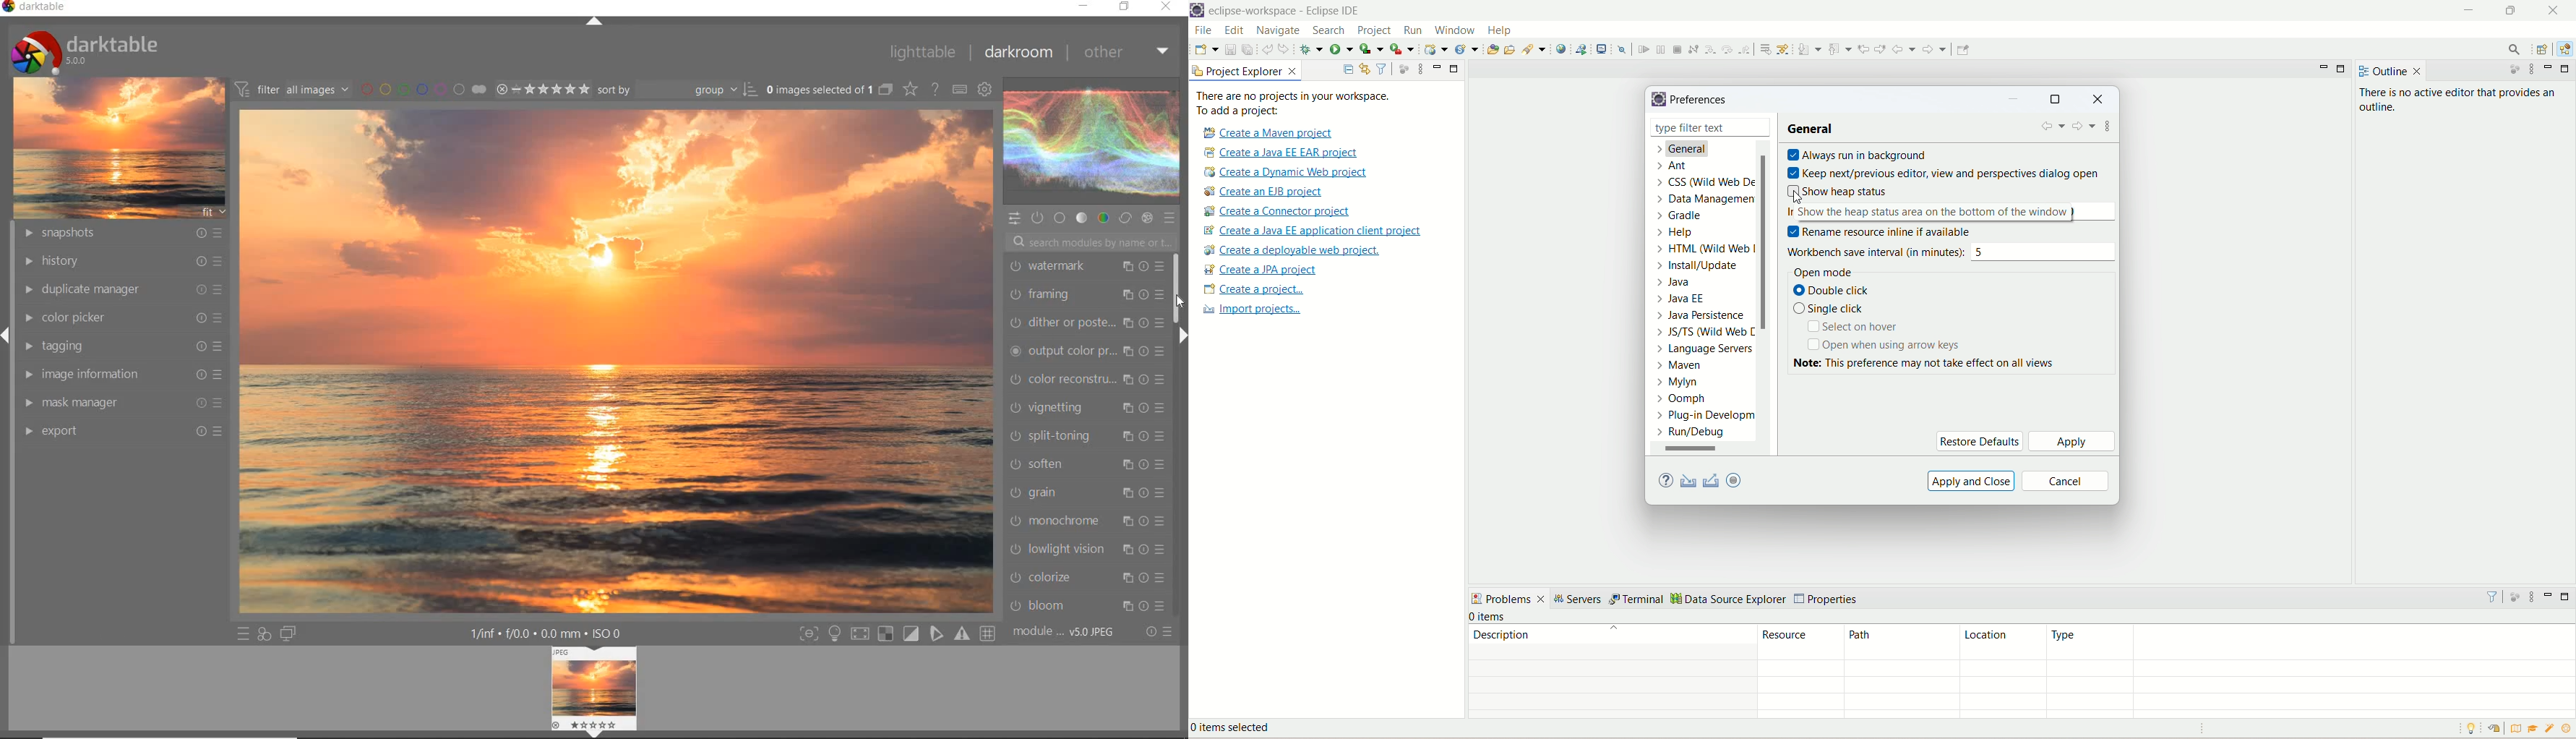  Describe the element at coordinates (2016, 101) in the screenshot. I see `minimize` at that location.